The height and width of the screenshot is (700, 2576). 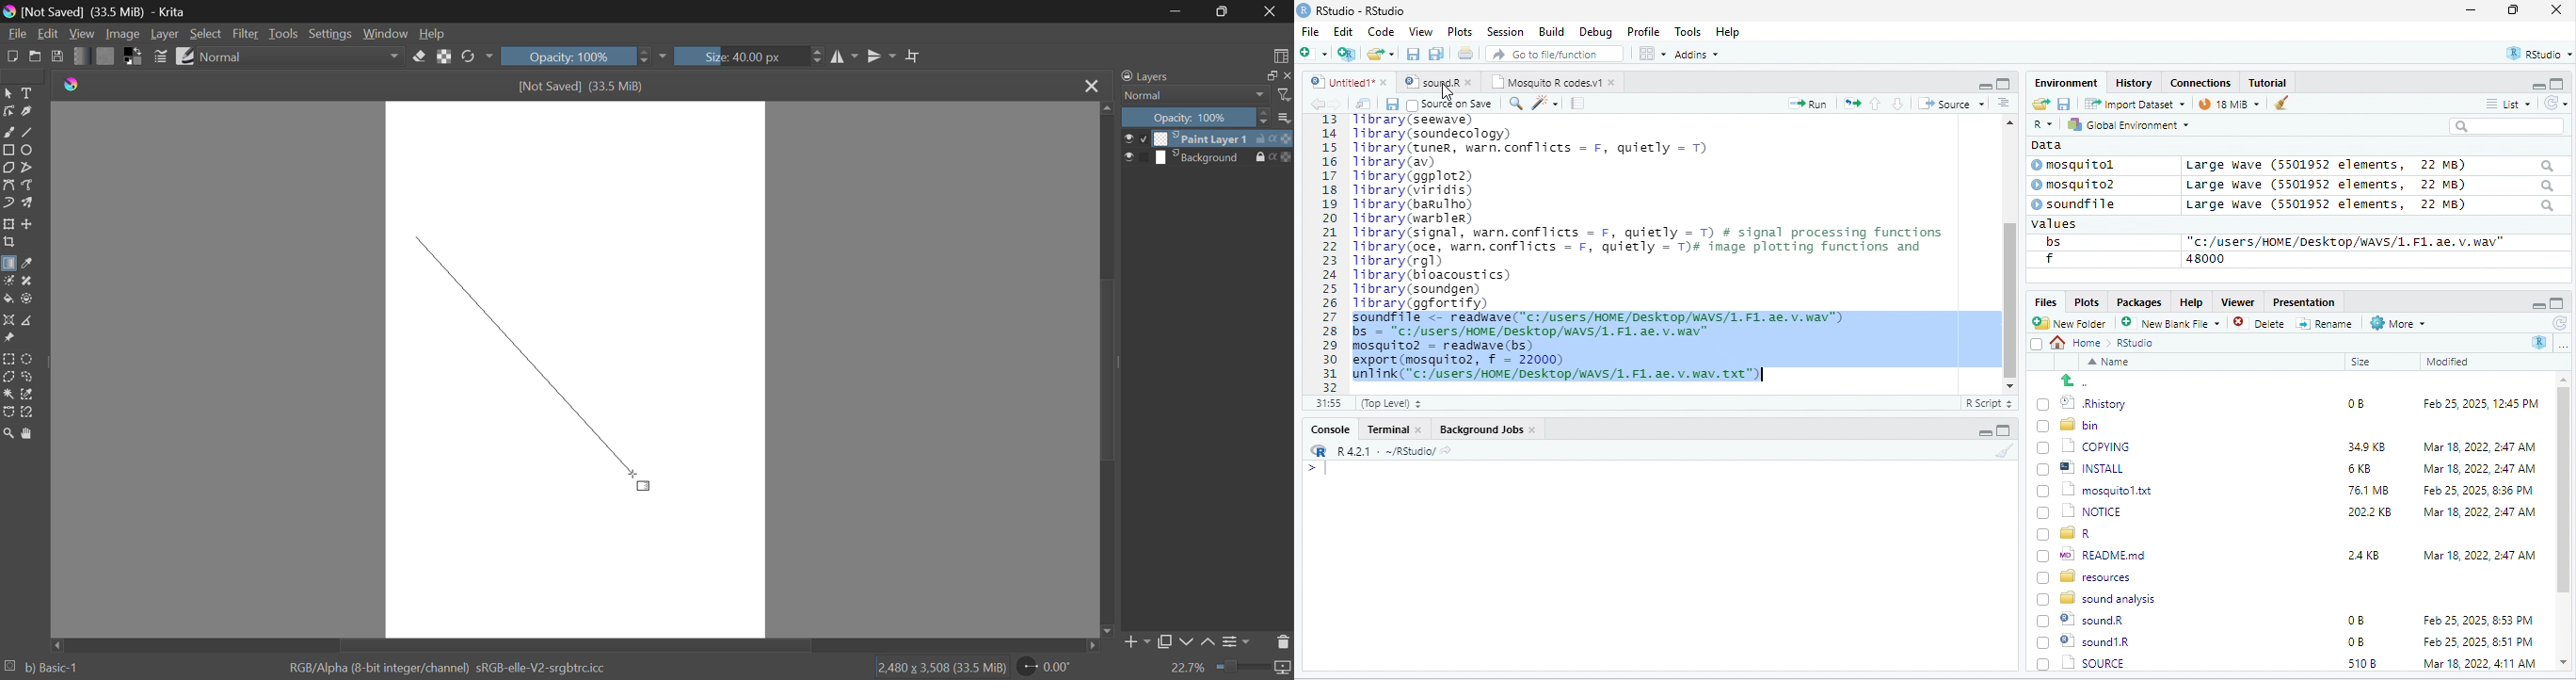 What do you see at coordinates (1391, 104) in the screenshot?
I see `save` at bounding box center [1391, 104].